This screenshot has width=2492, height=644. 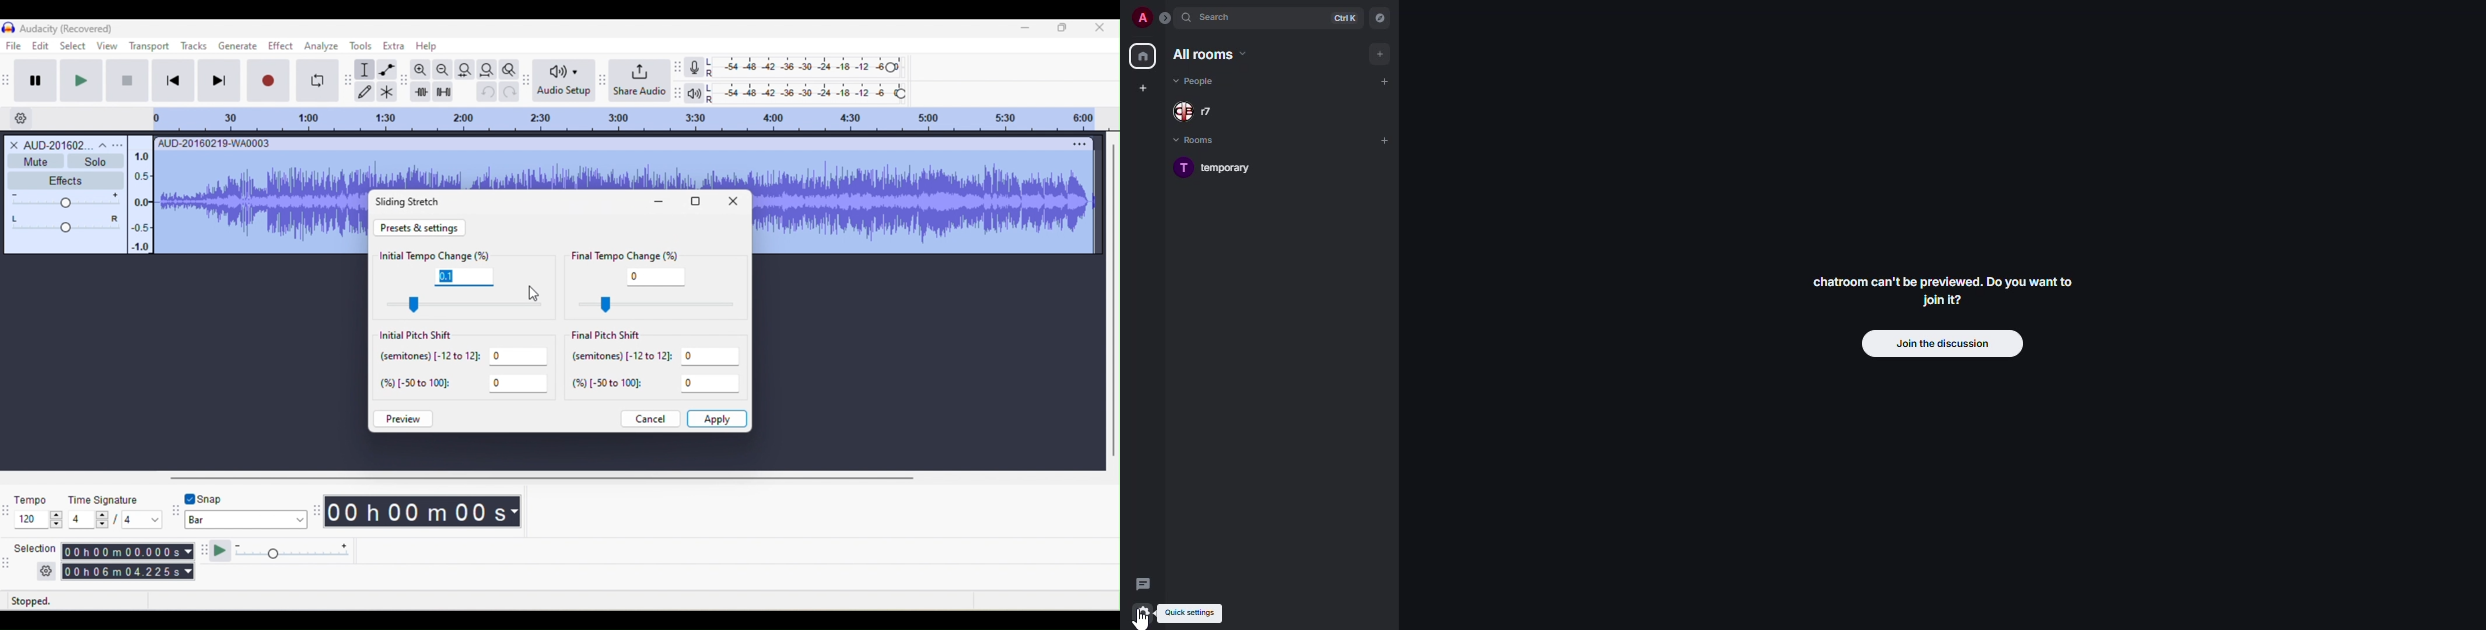 What do you see at coordinates (37, 46) in the screenshot?
I see `edit` at bounding box center [37, 46].